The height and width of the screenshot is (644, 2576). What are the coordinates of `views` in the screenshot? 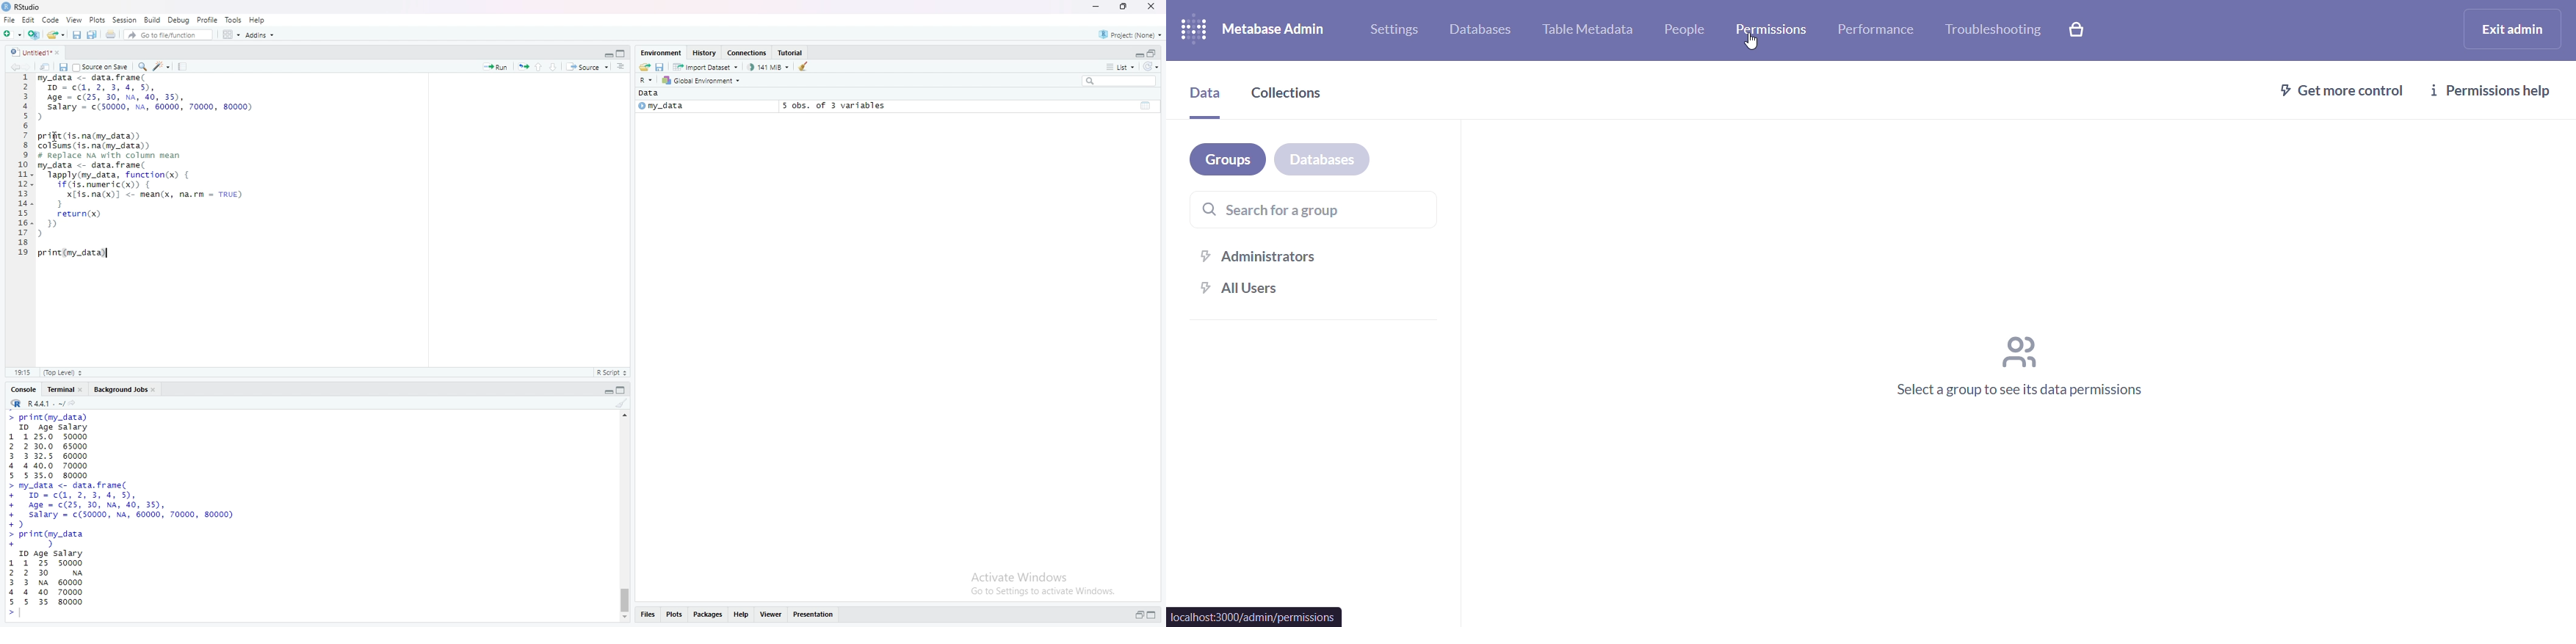 It's located at (774, 614).